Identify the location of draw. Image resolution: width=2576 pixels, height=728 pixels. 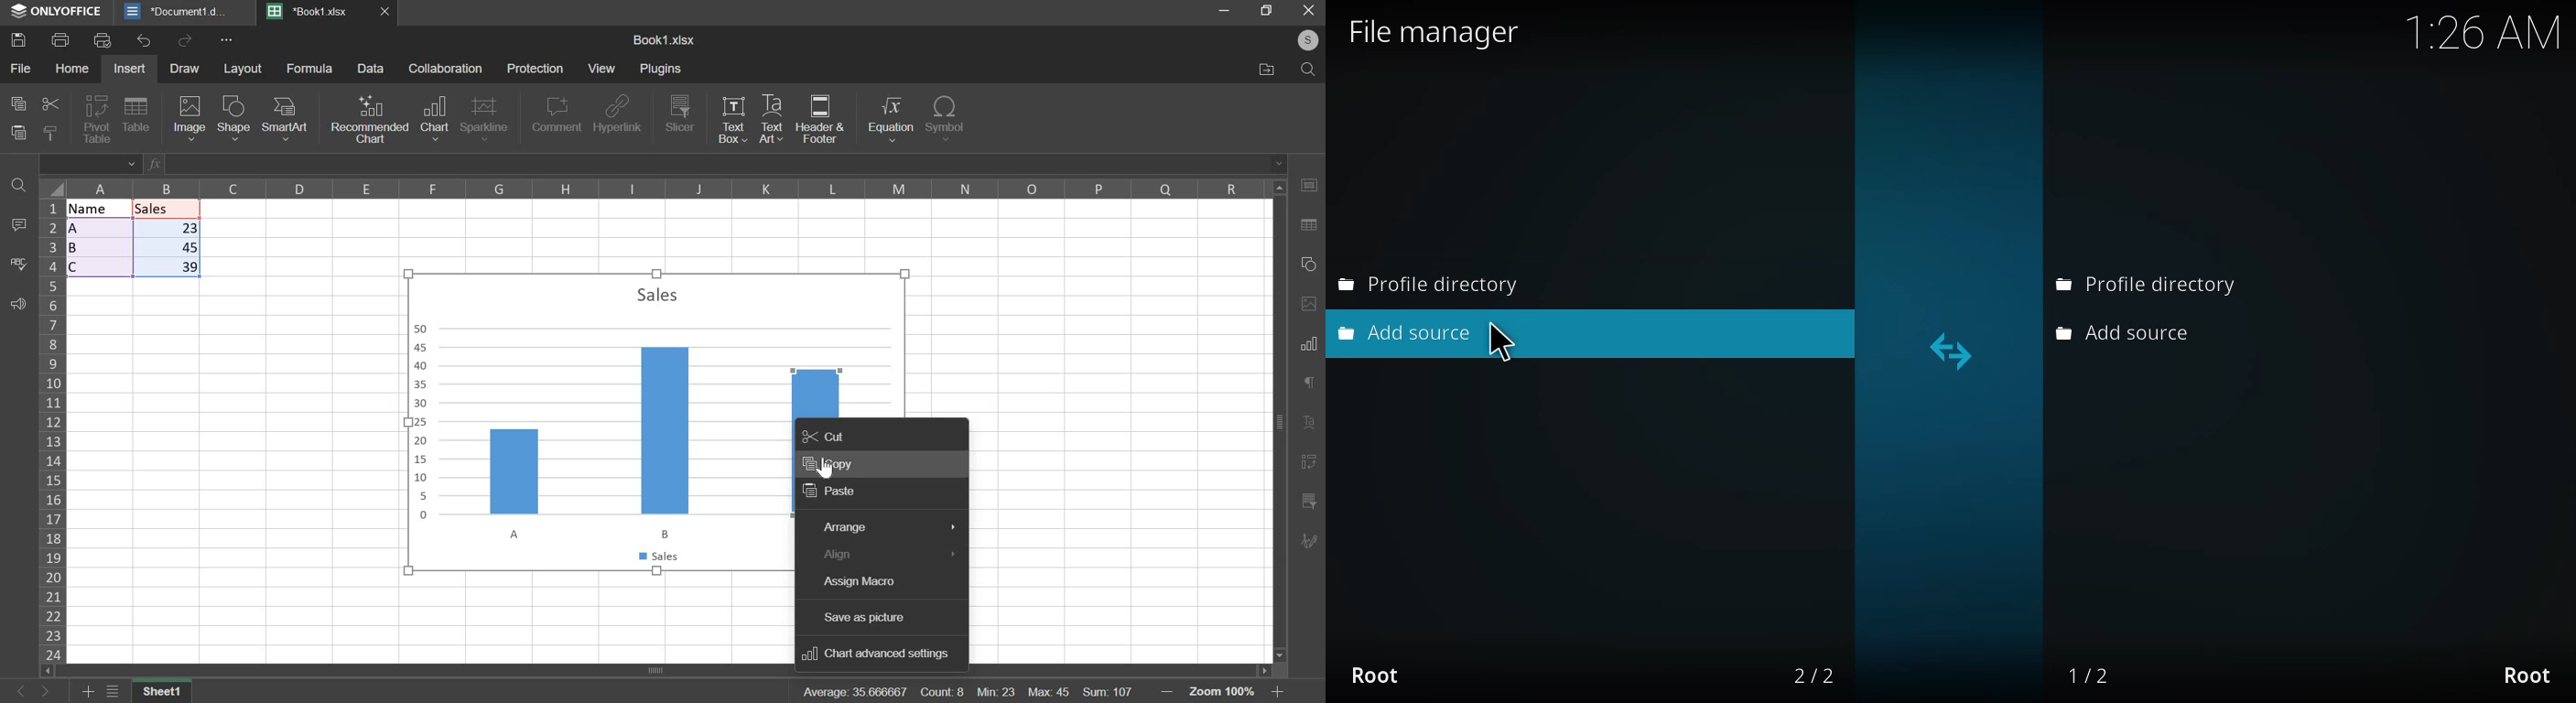
(184, 69).